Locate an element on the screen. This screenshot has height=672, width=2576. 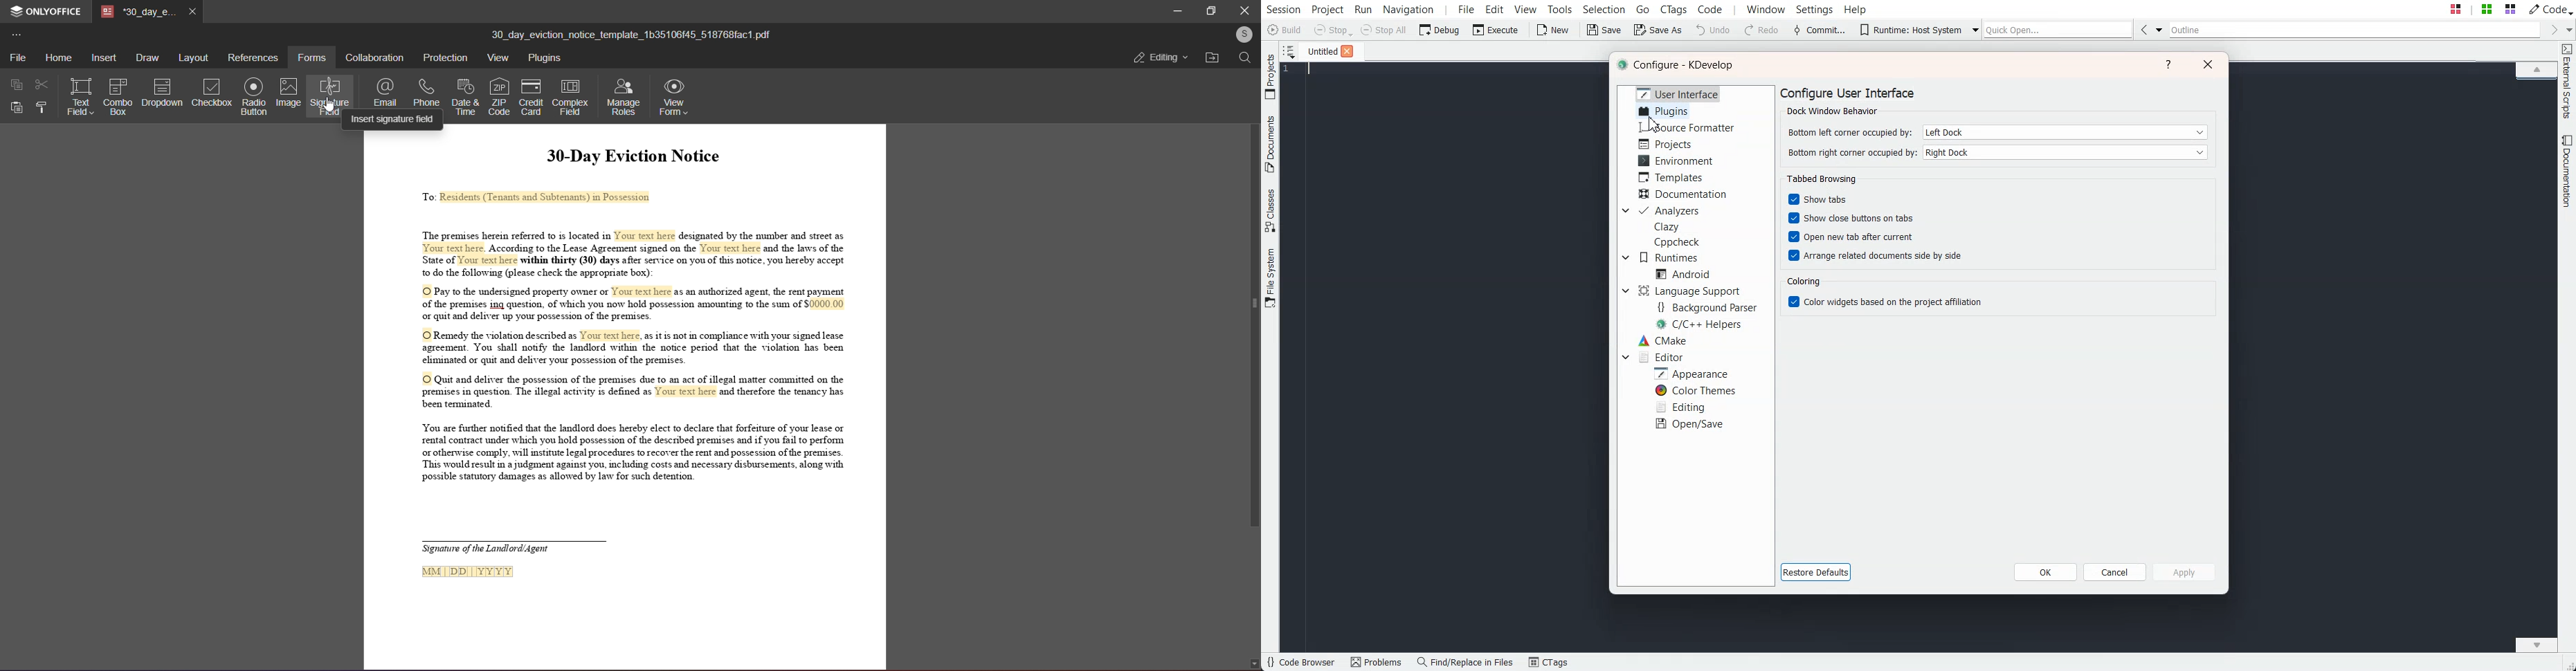
manage roles is located at coordinates (623, 96).